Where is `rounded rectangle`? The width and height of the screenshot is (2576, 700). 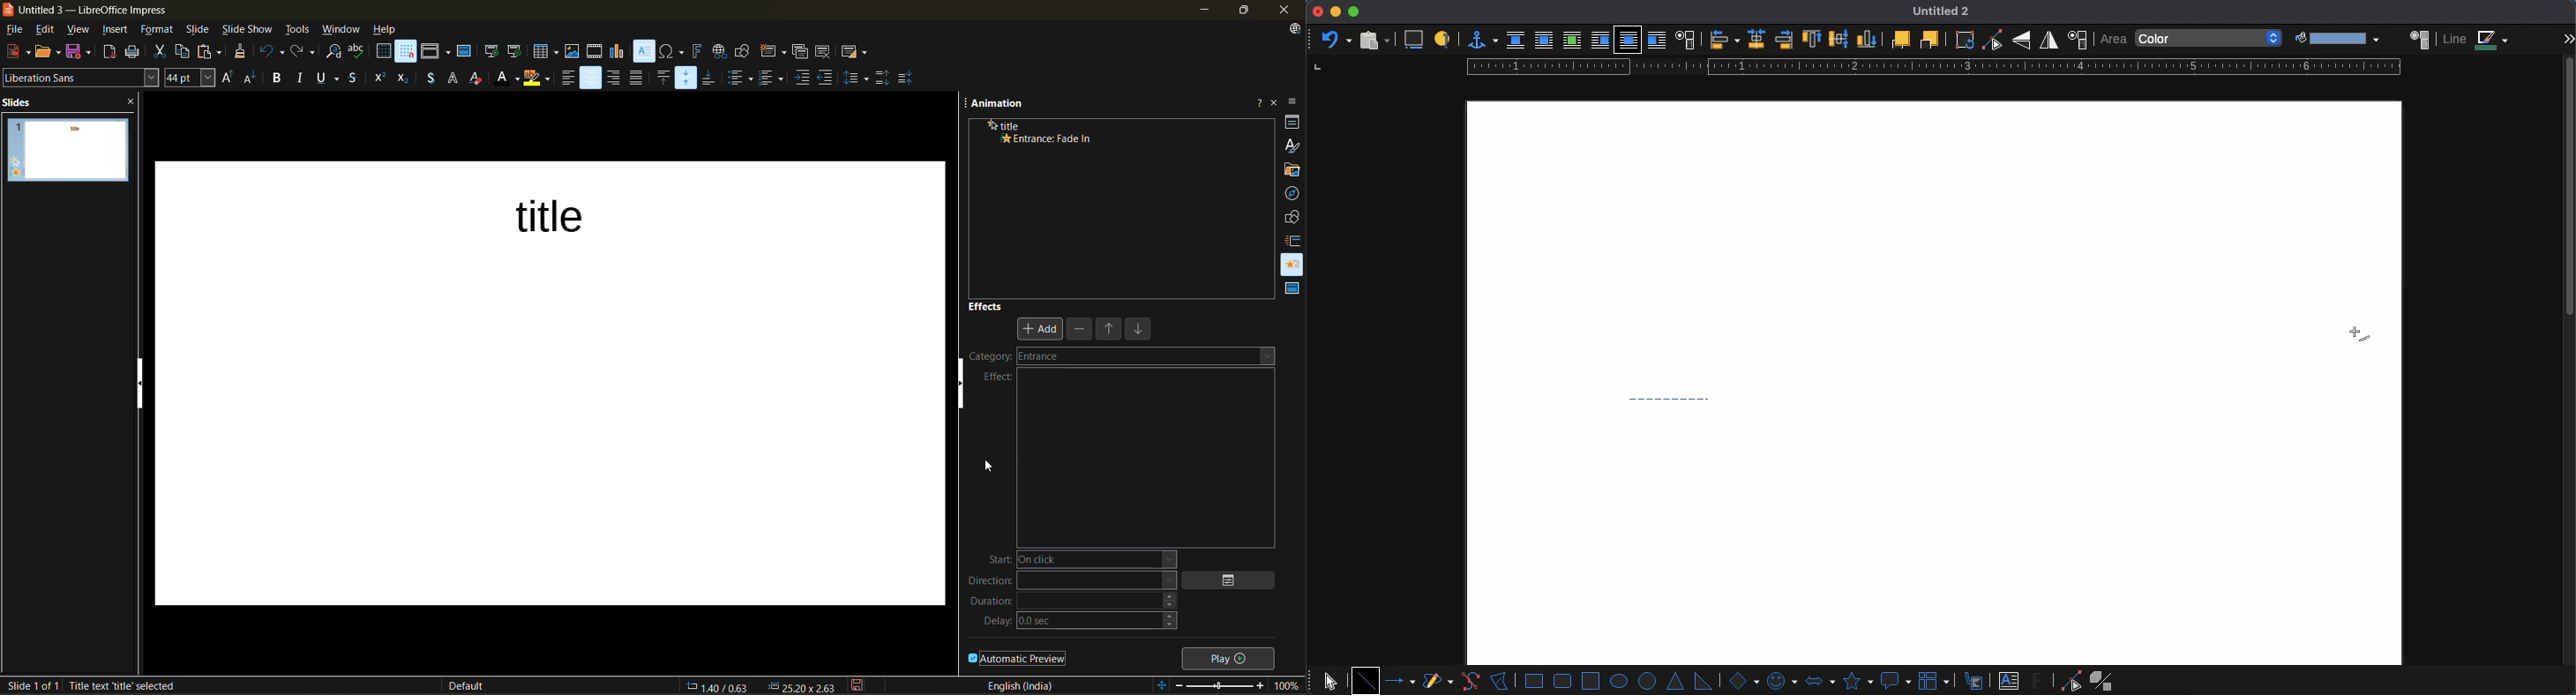
rounded rectangle is located at coordinates (1563, 681).